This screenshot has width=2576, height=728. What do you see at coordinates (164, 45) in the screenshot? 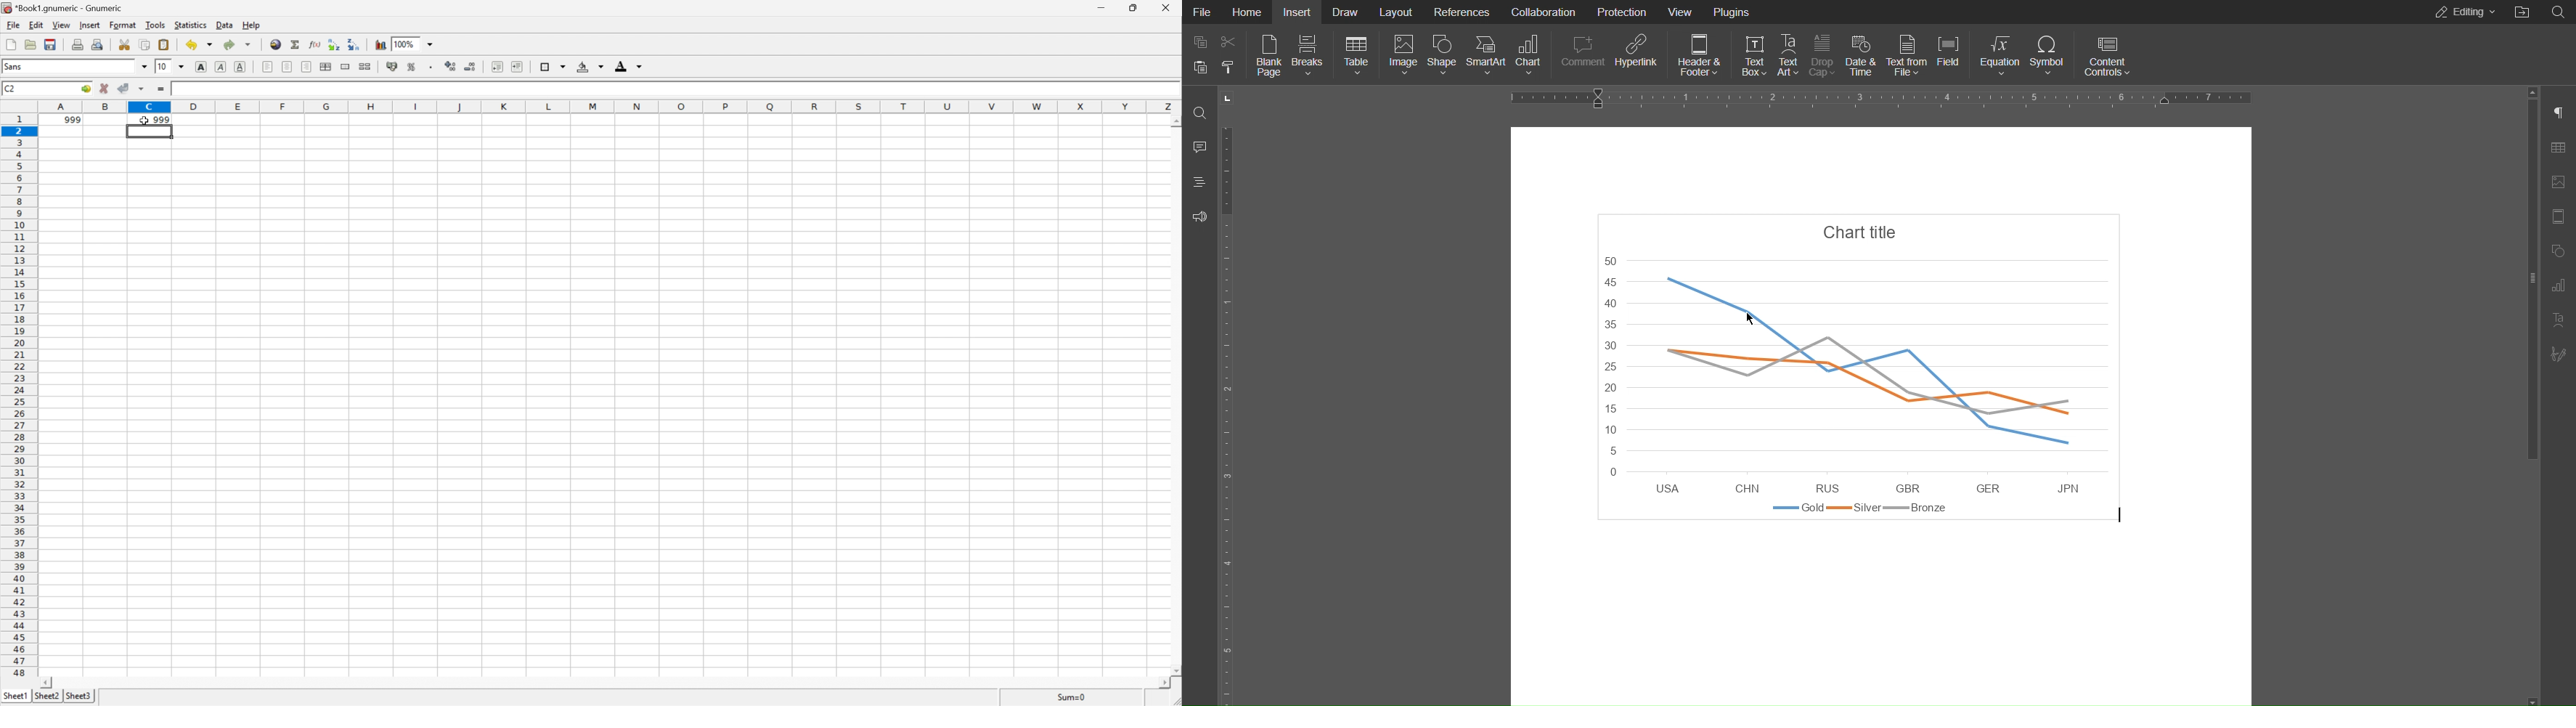
I see `paste` at bounding box center [164, 45].